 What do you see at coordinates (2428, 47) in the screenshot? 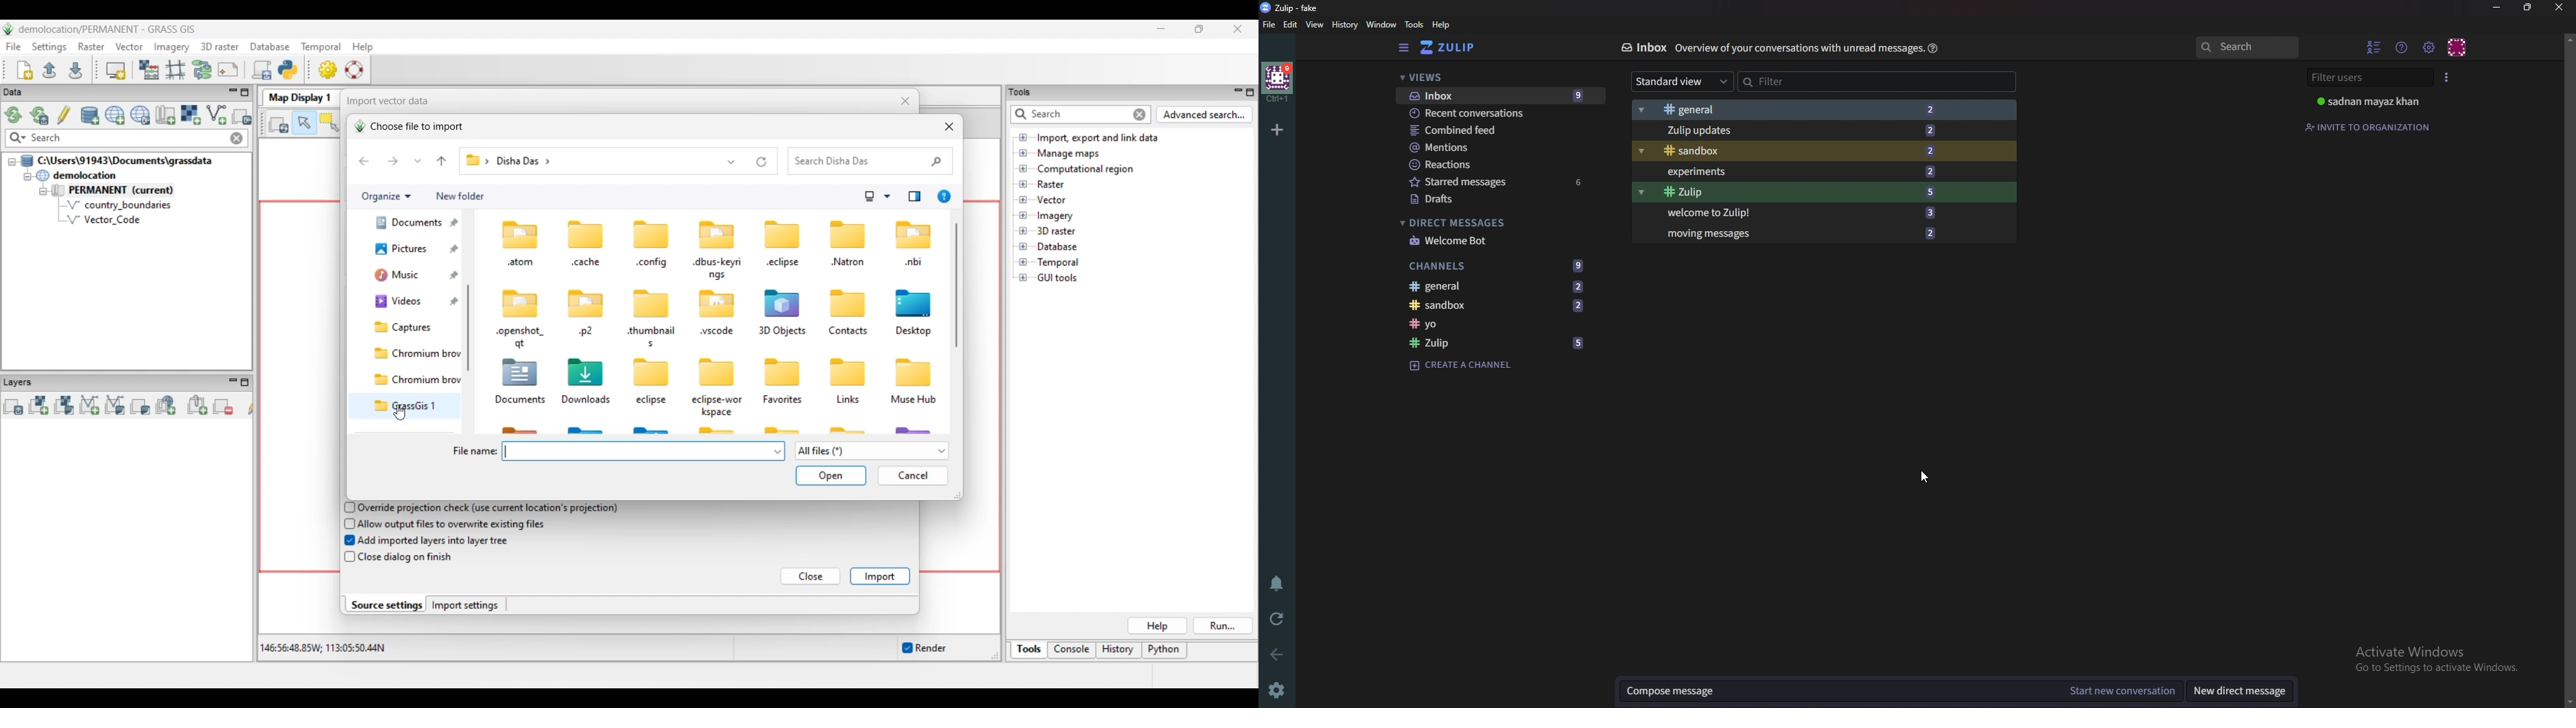
I see `Main menu` at bounding box center [2428, 47].